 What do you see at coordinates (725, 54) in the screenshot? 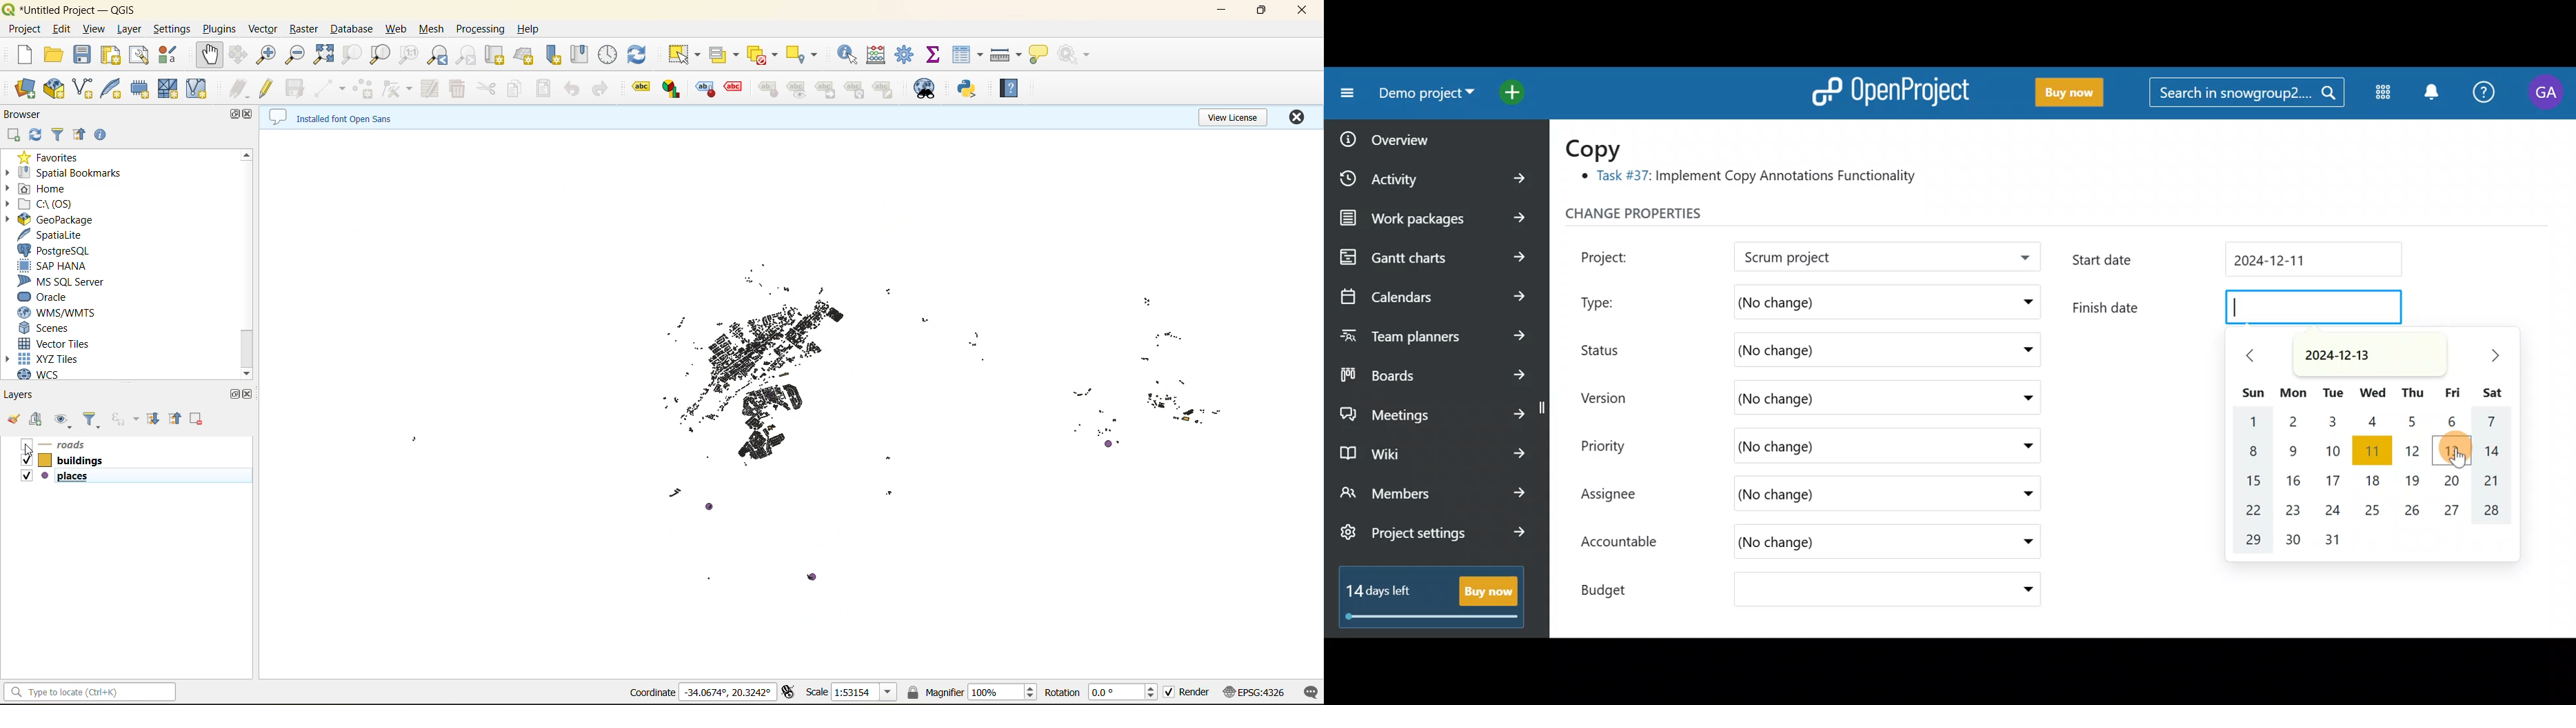
I see `select value` at bounding box center [725, 54].